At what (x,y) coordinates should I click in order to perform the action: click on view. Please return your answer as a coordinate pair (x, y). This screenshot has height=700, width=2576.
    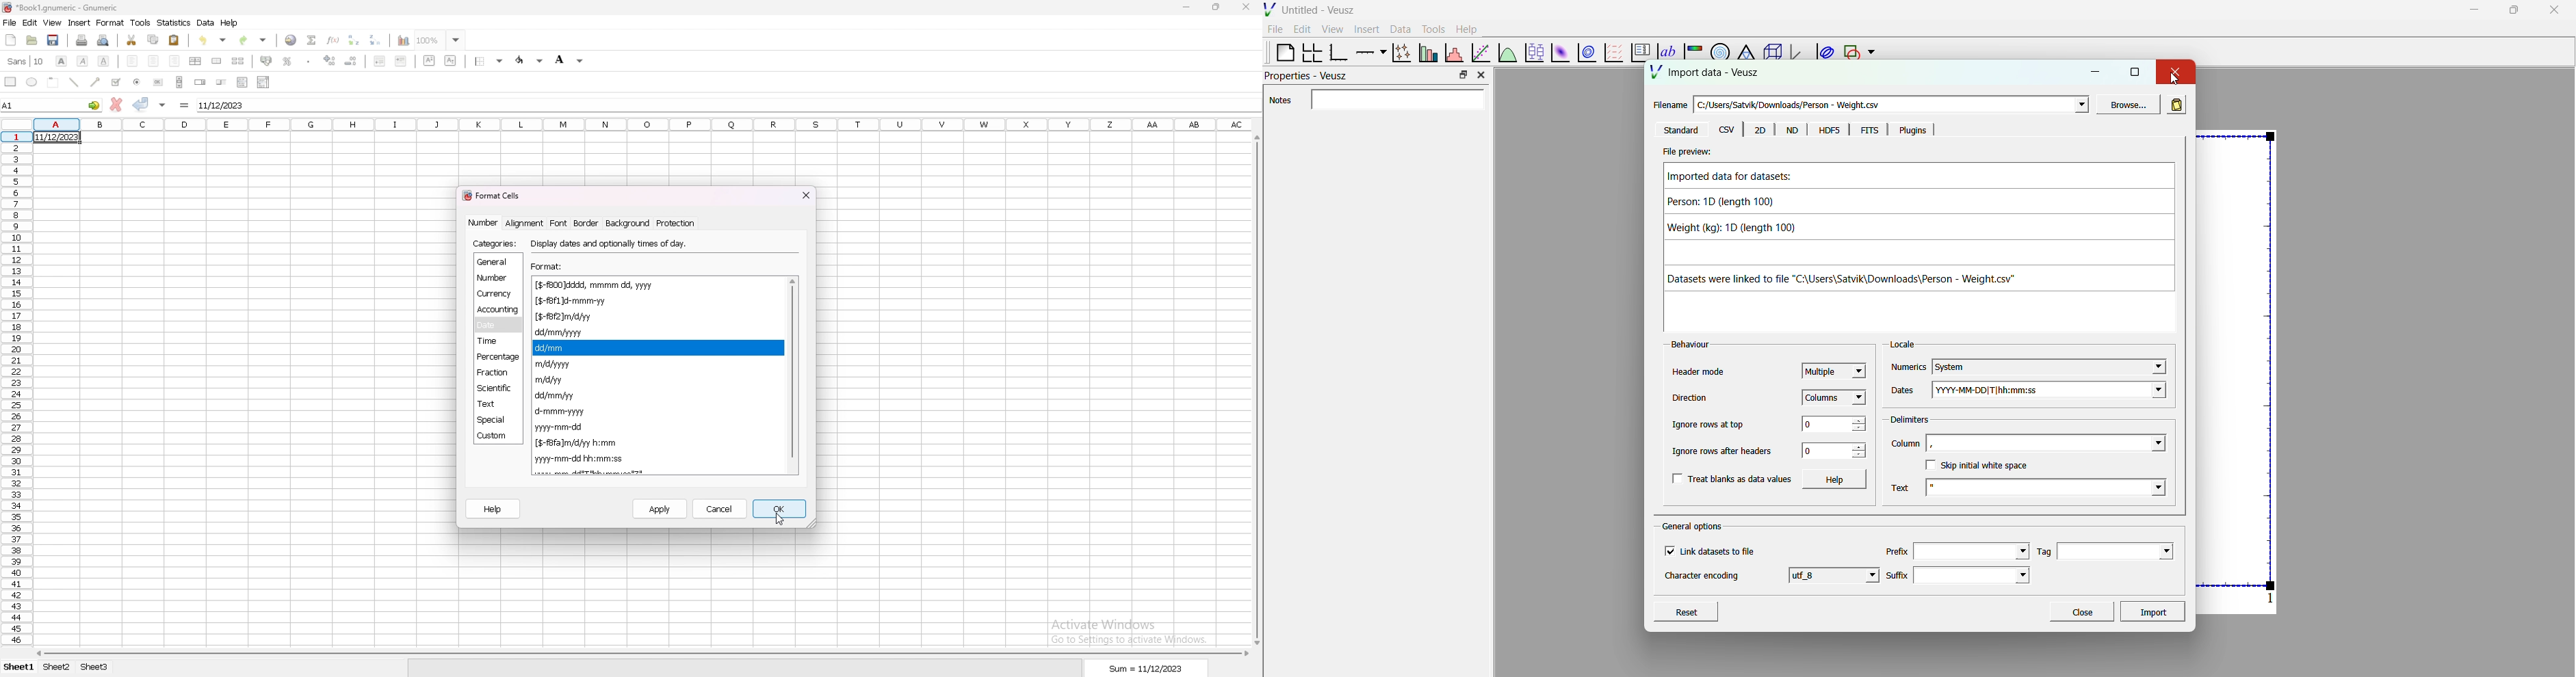
    Looking at the image, I should click on (51, 23).